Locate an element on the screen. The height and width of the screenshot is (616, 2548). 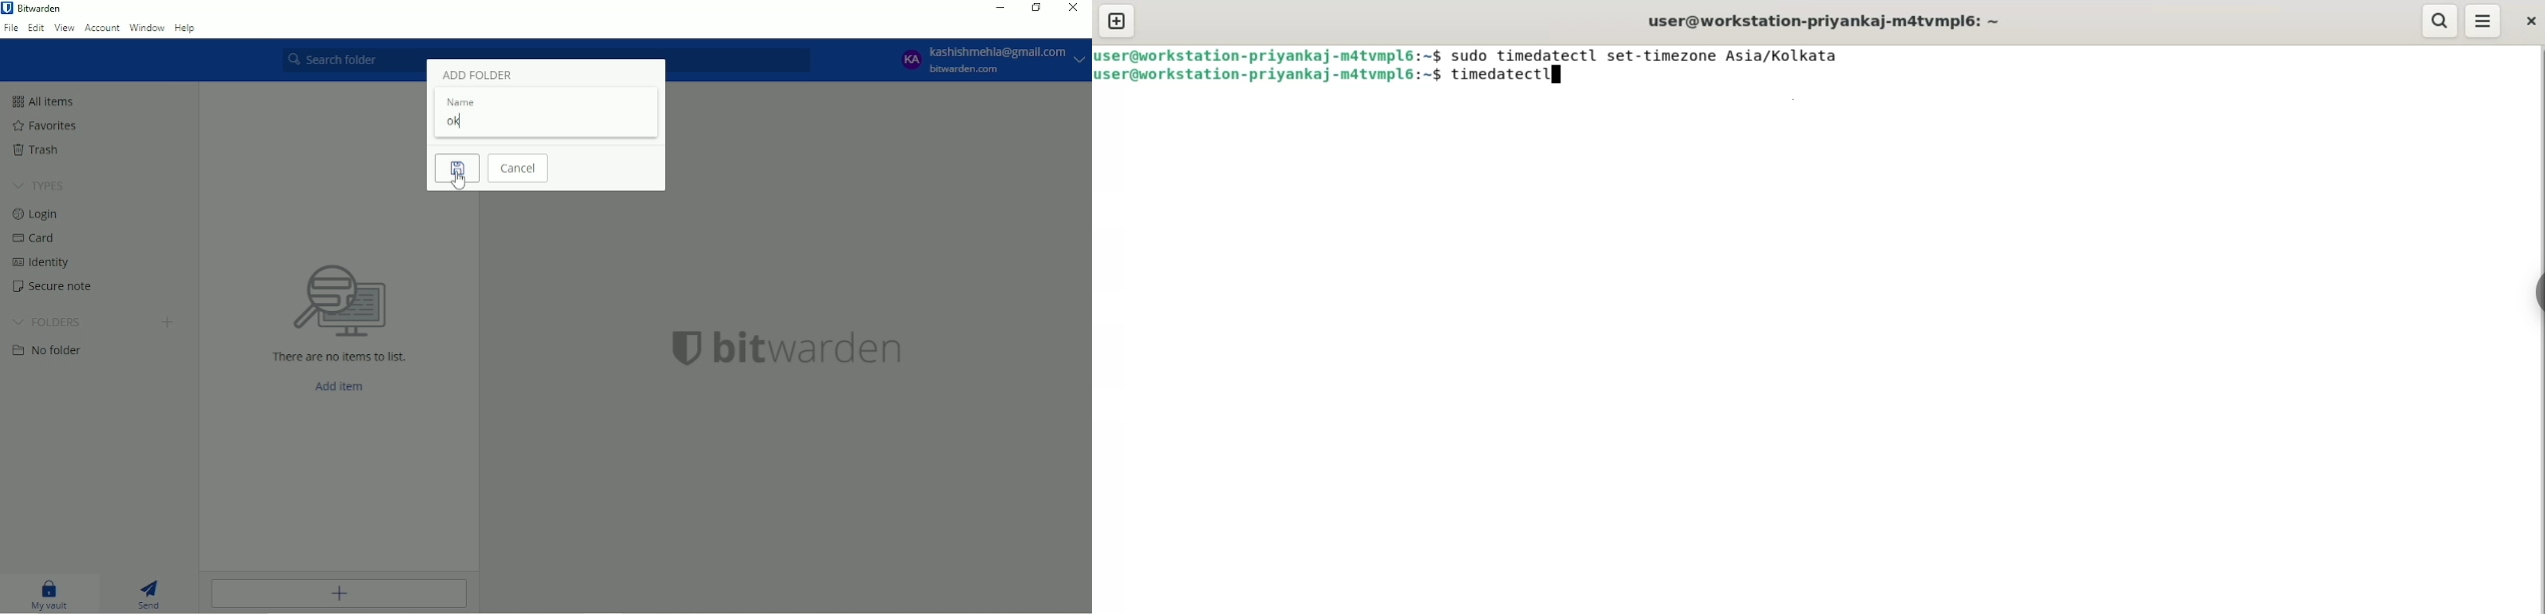
Edit is located at coordinates (36, 27).